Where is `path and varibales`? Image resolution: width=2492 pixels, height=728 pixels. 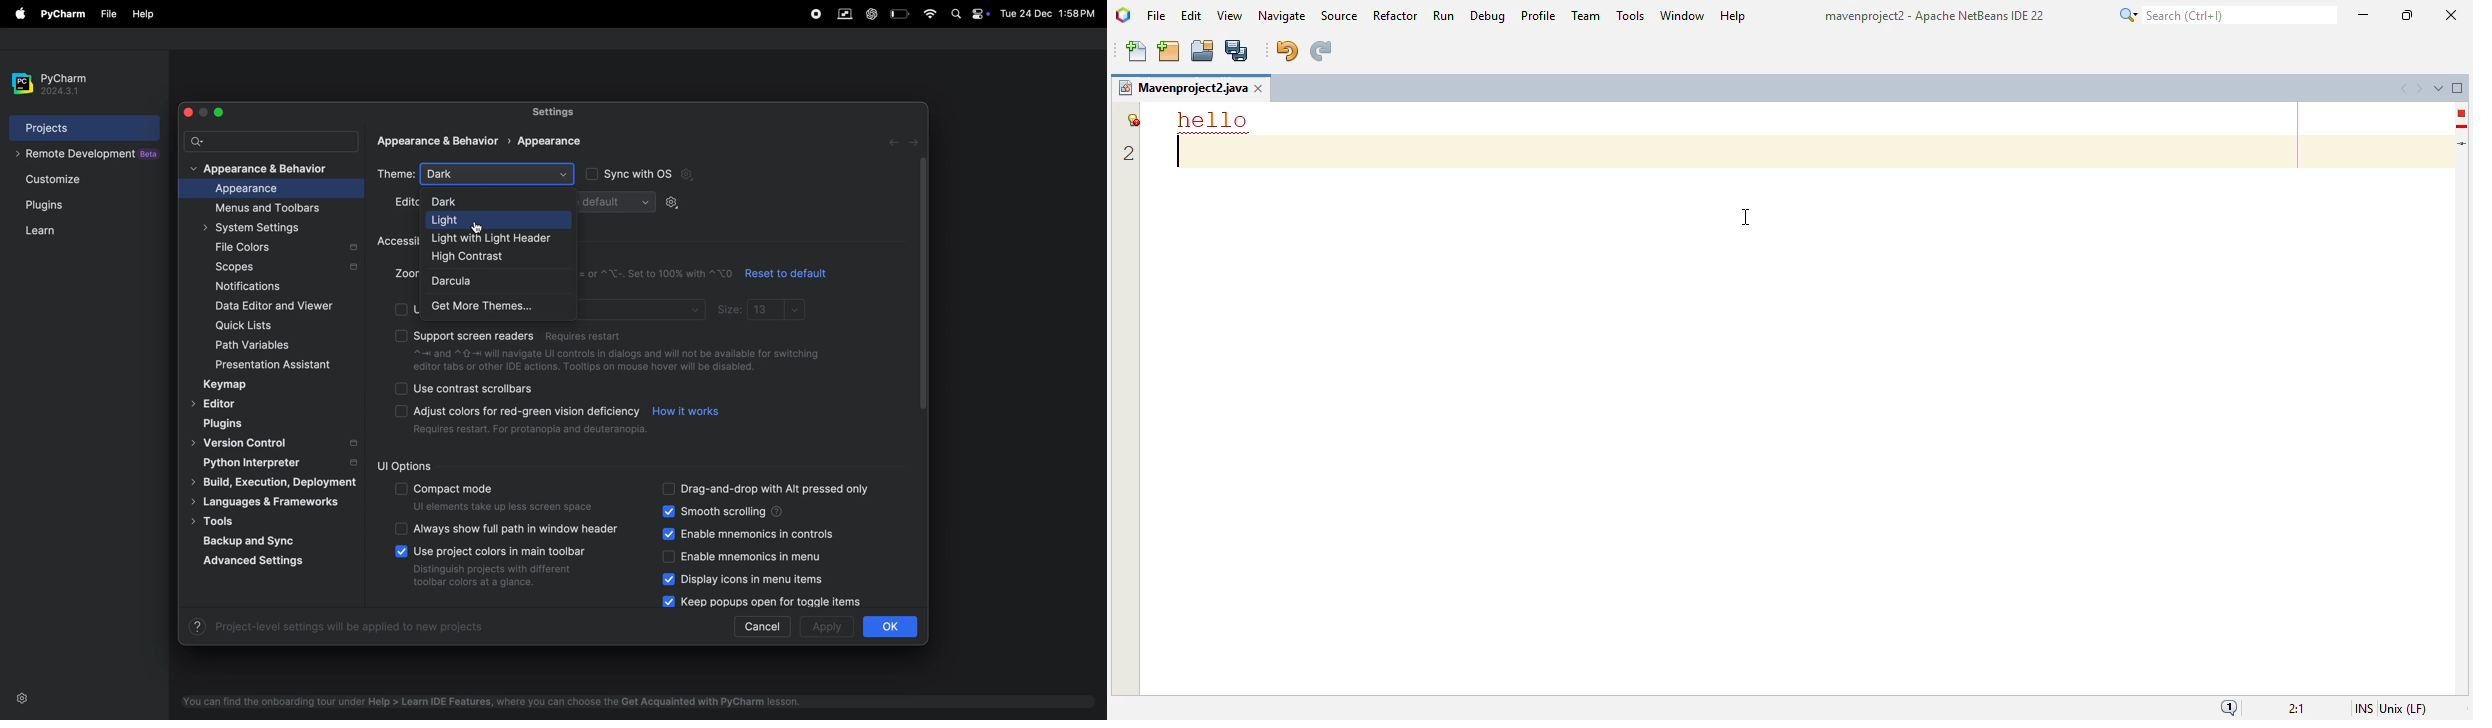
path and varibales is located at coordinates (261, 344).